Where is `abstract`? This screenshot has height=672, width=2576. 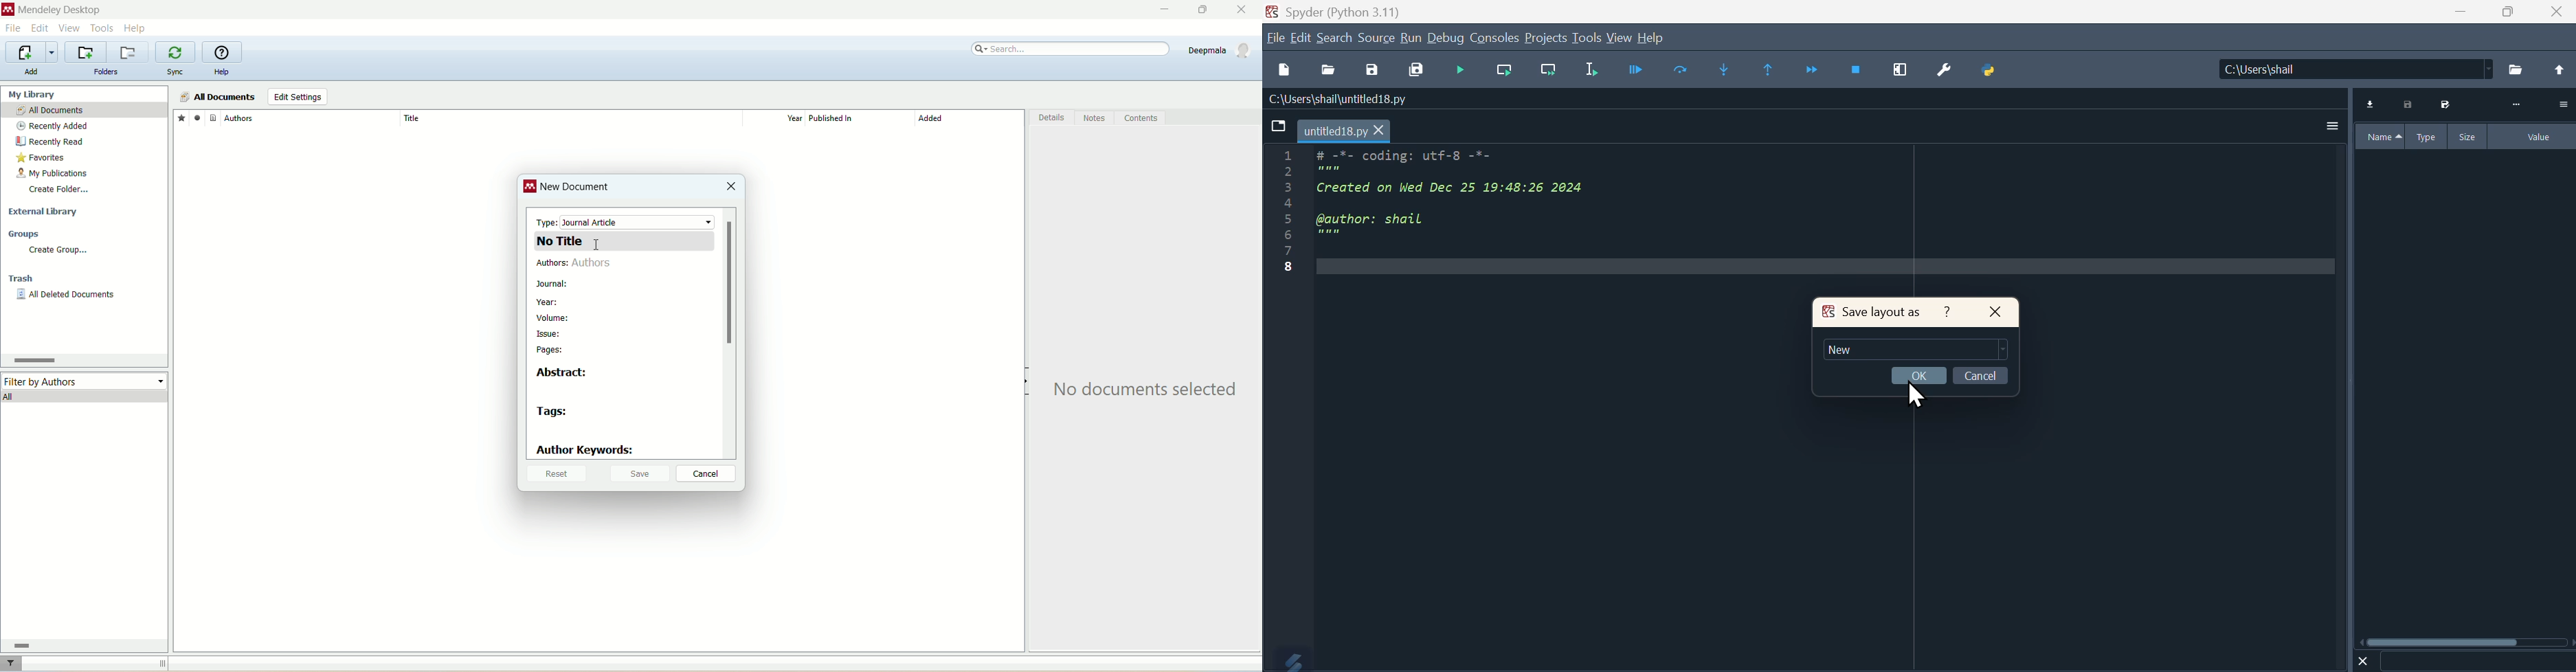 abstract is located at coordinates (566, 372).